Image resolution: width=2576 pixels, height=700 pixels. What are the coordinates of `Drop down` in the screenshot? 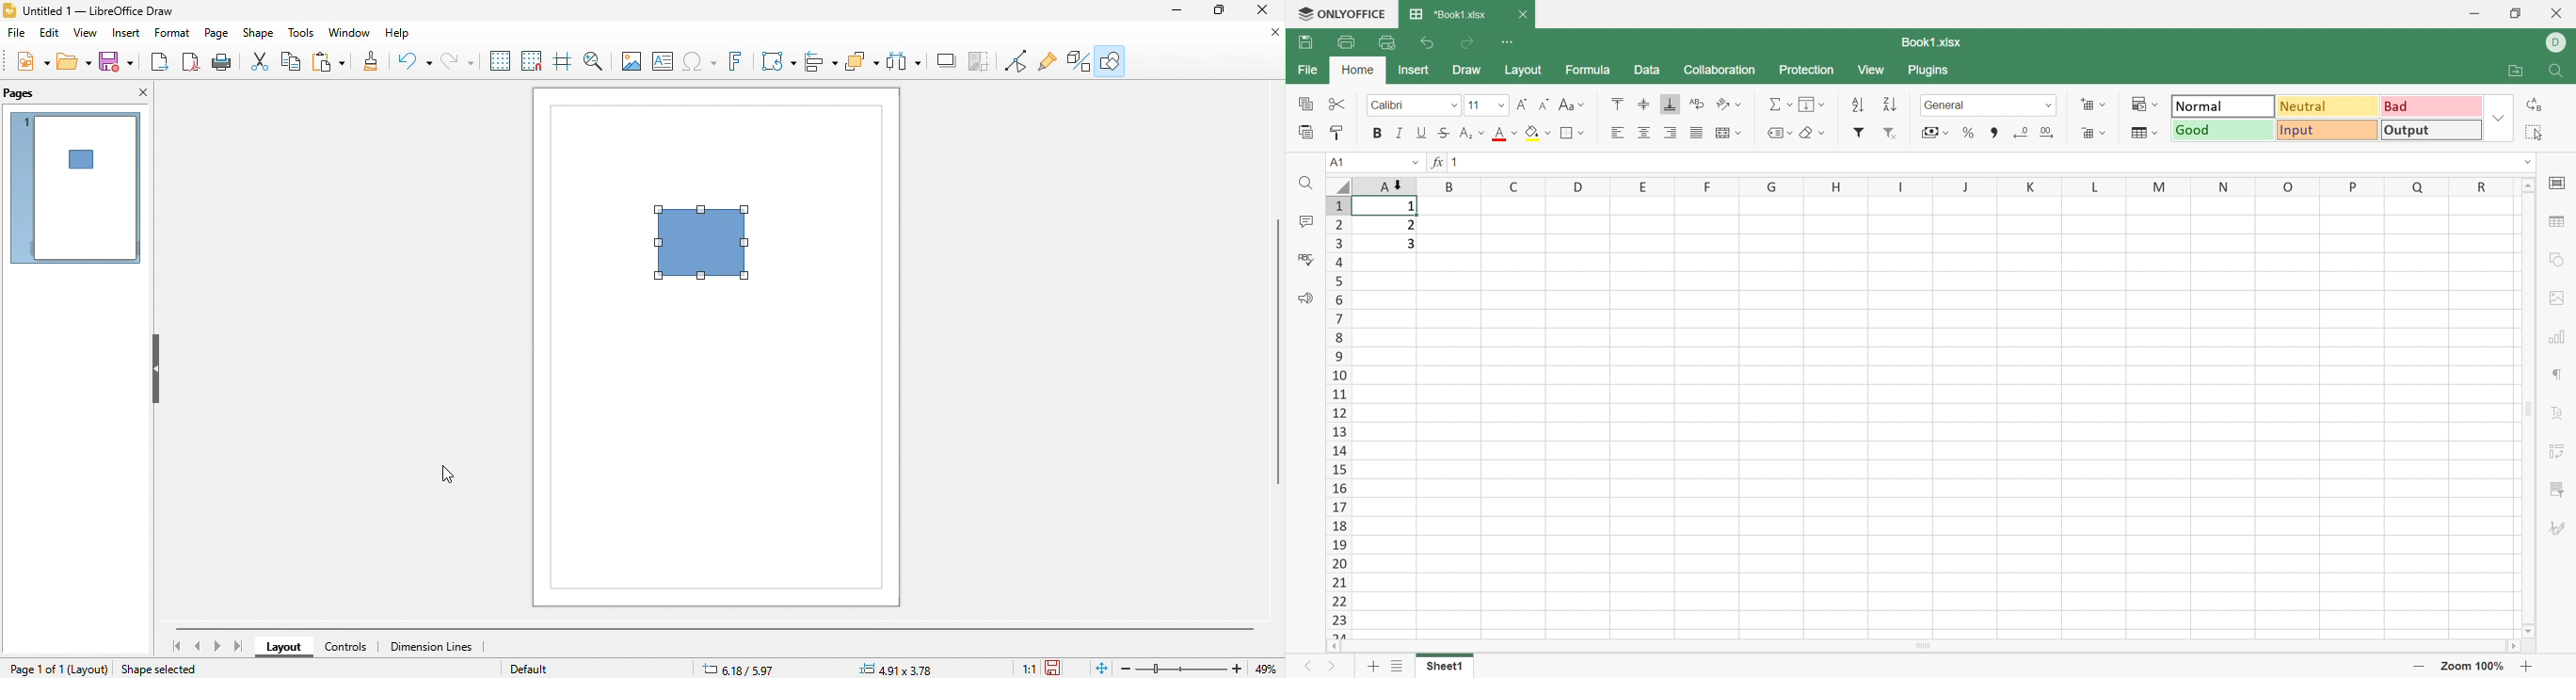 It's located at (2500, 117).